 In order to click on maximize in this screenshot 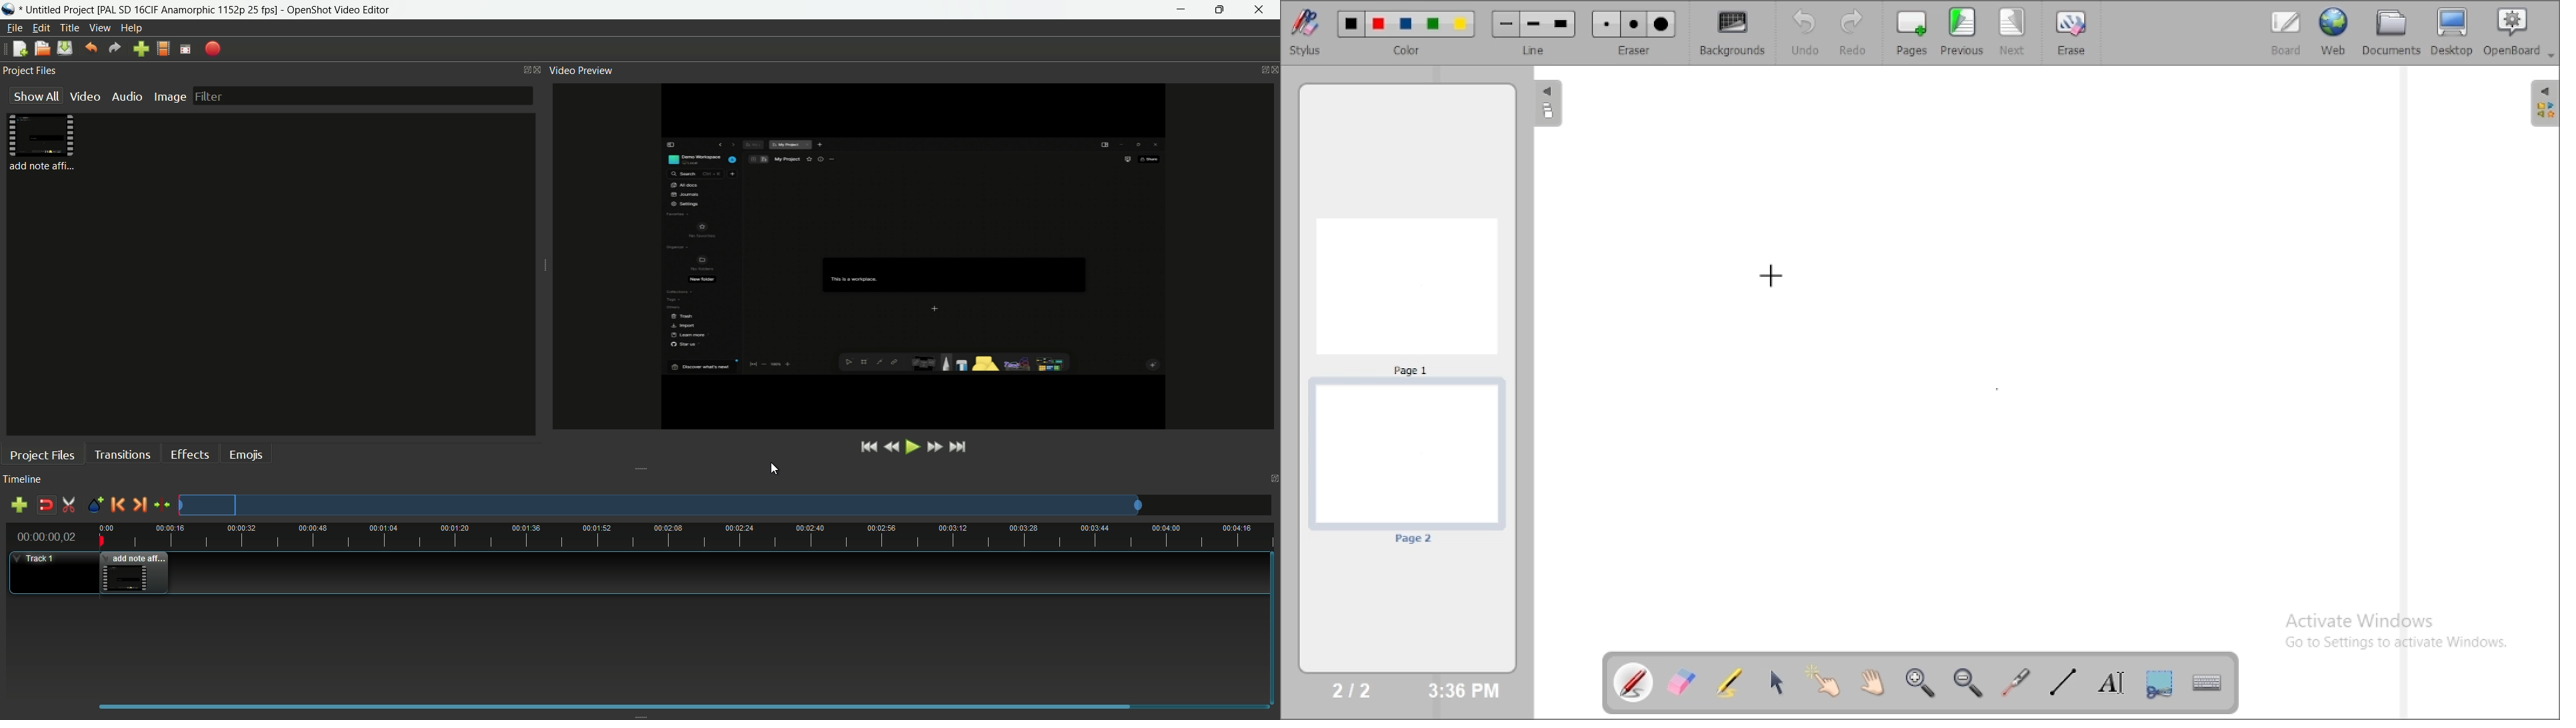, I will do `click(1221, 10)`.